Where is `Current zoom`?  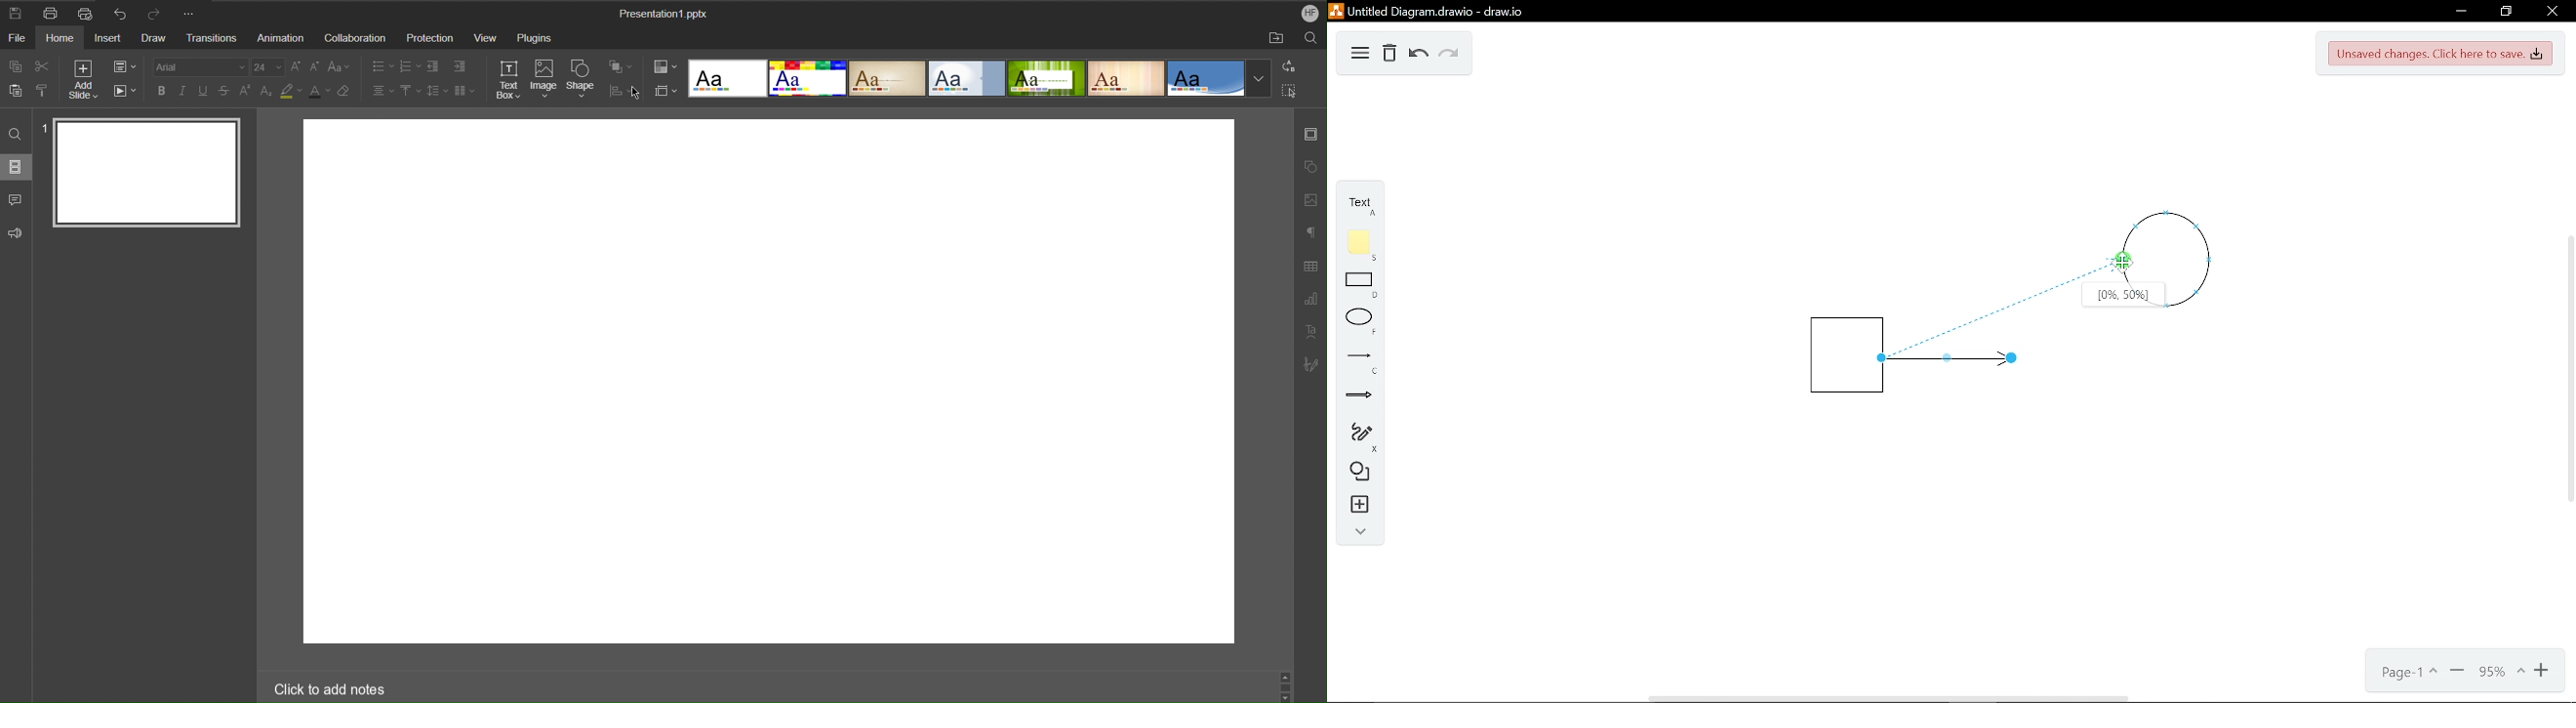
Current zoom is located at coordinates (2502, 671).